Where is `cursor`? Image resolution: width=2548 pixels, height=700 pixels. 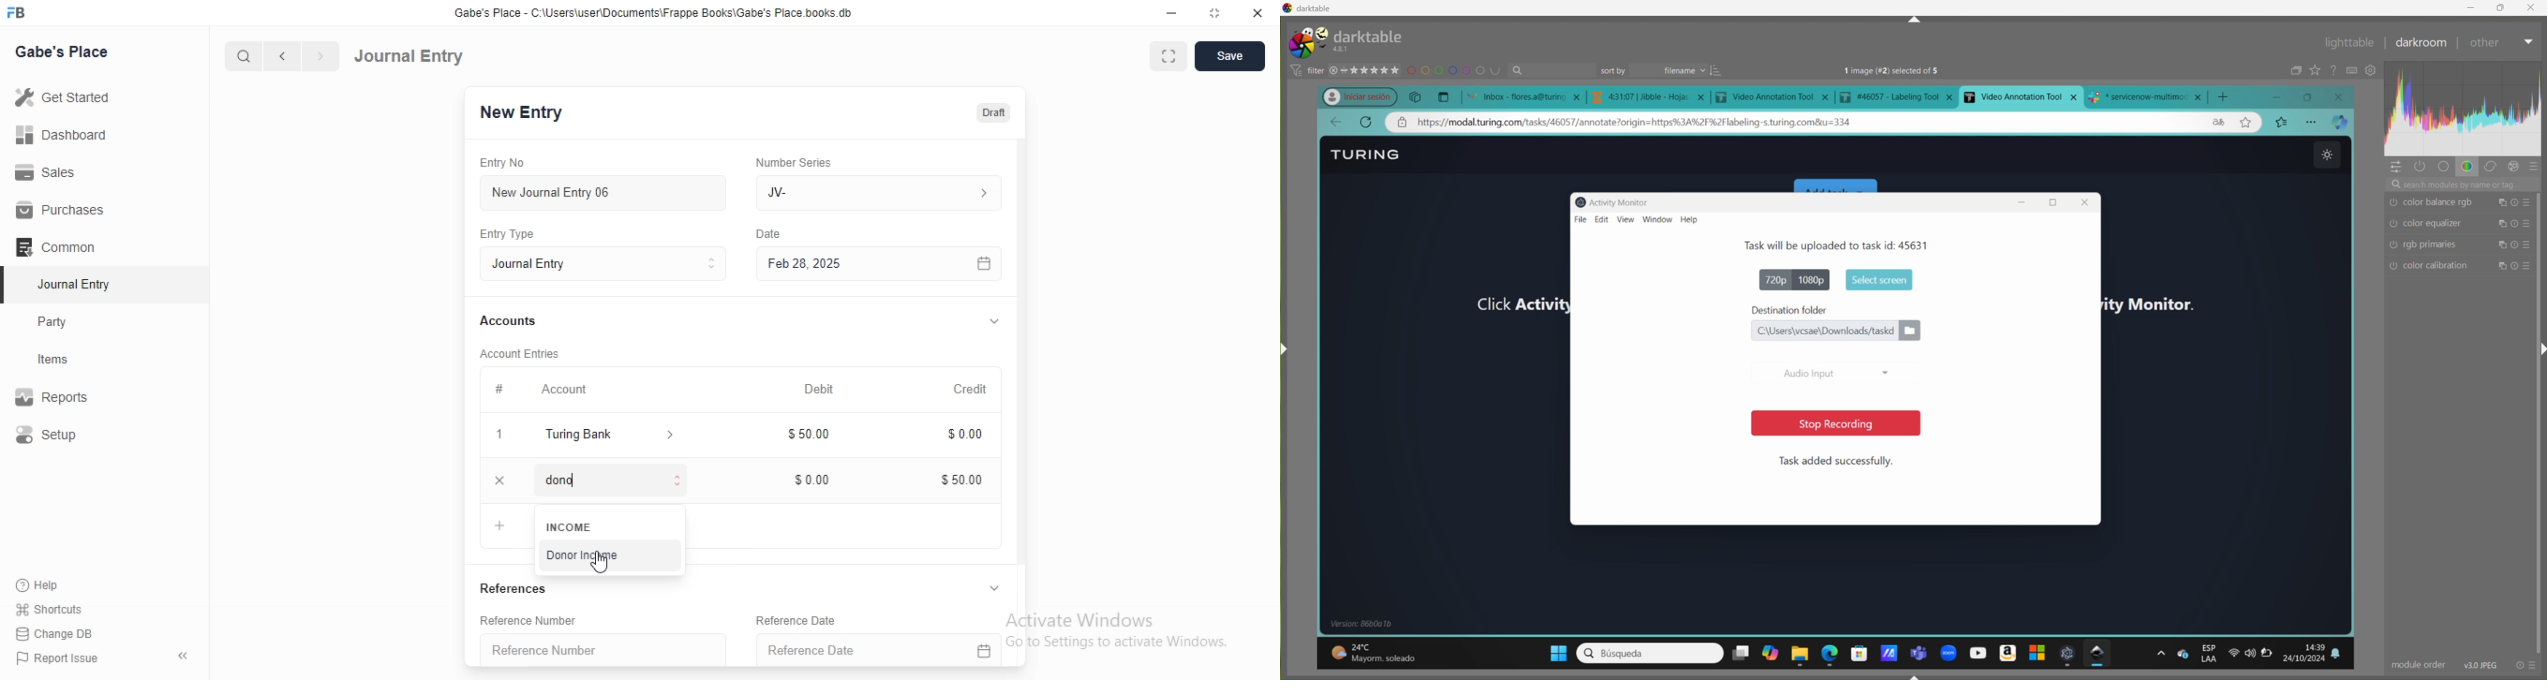 cursor is located at coordinates (599, 565).